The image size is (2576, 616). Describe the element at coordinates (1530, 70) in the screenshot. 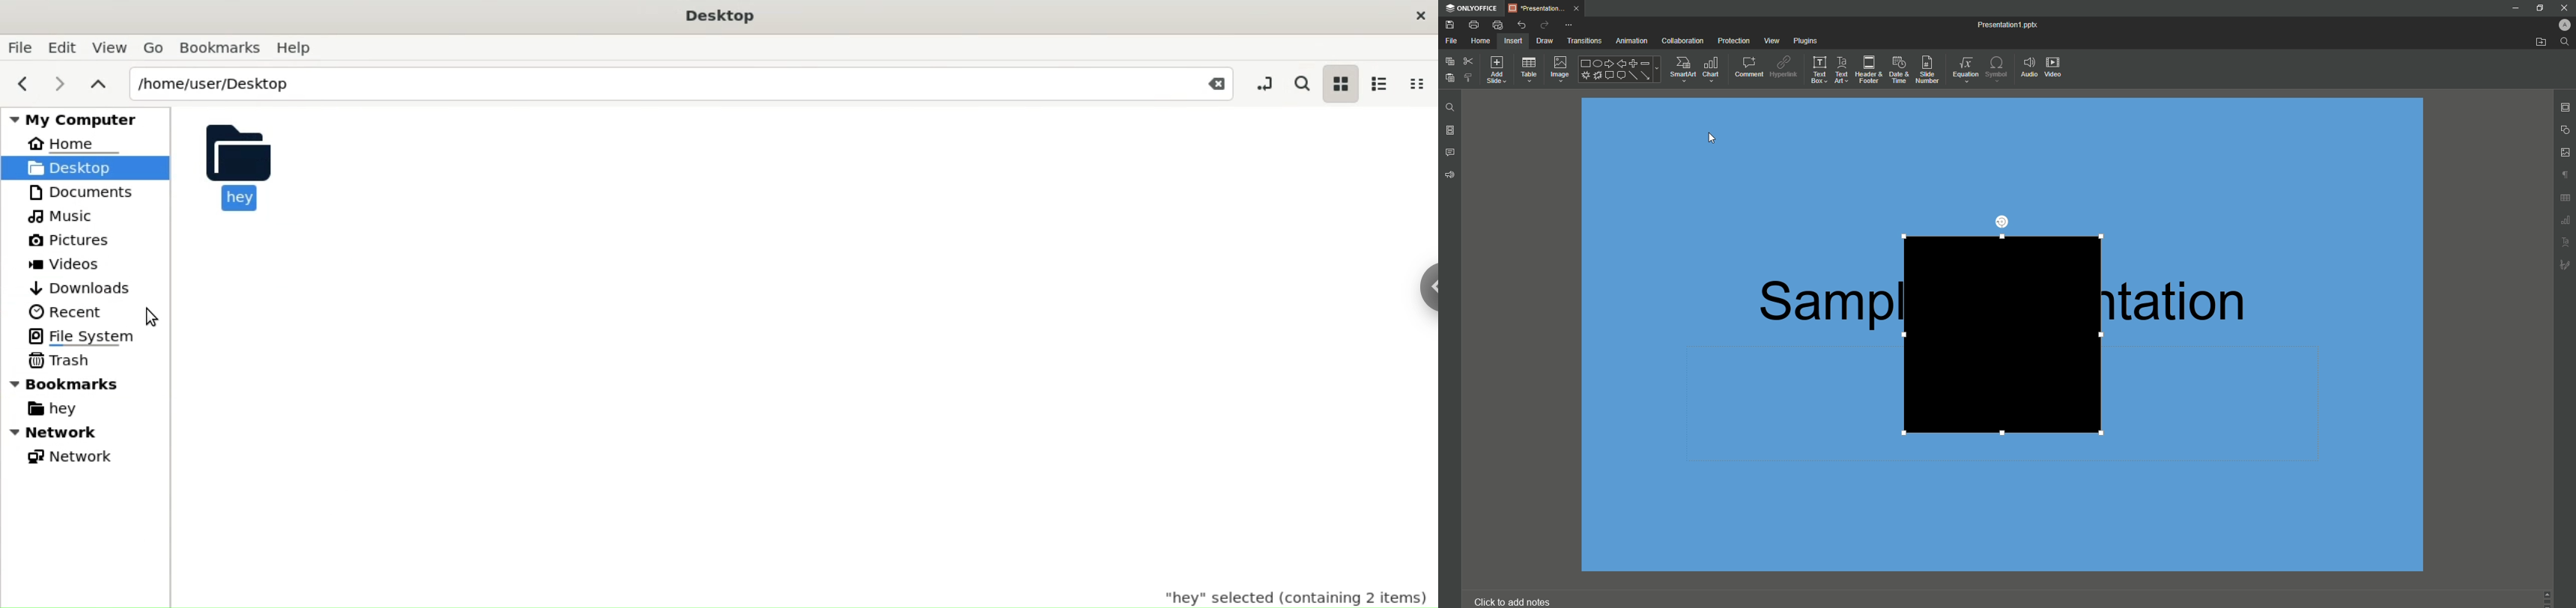

I see `Table` at that location.